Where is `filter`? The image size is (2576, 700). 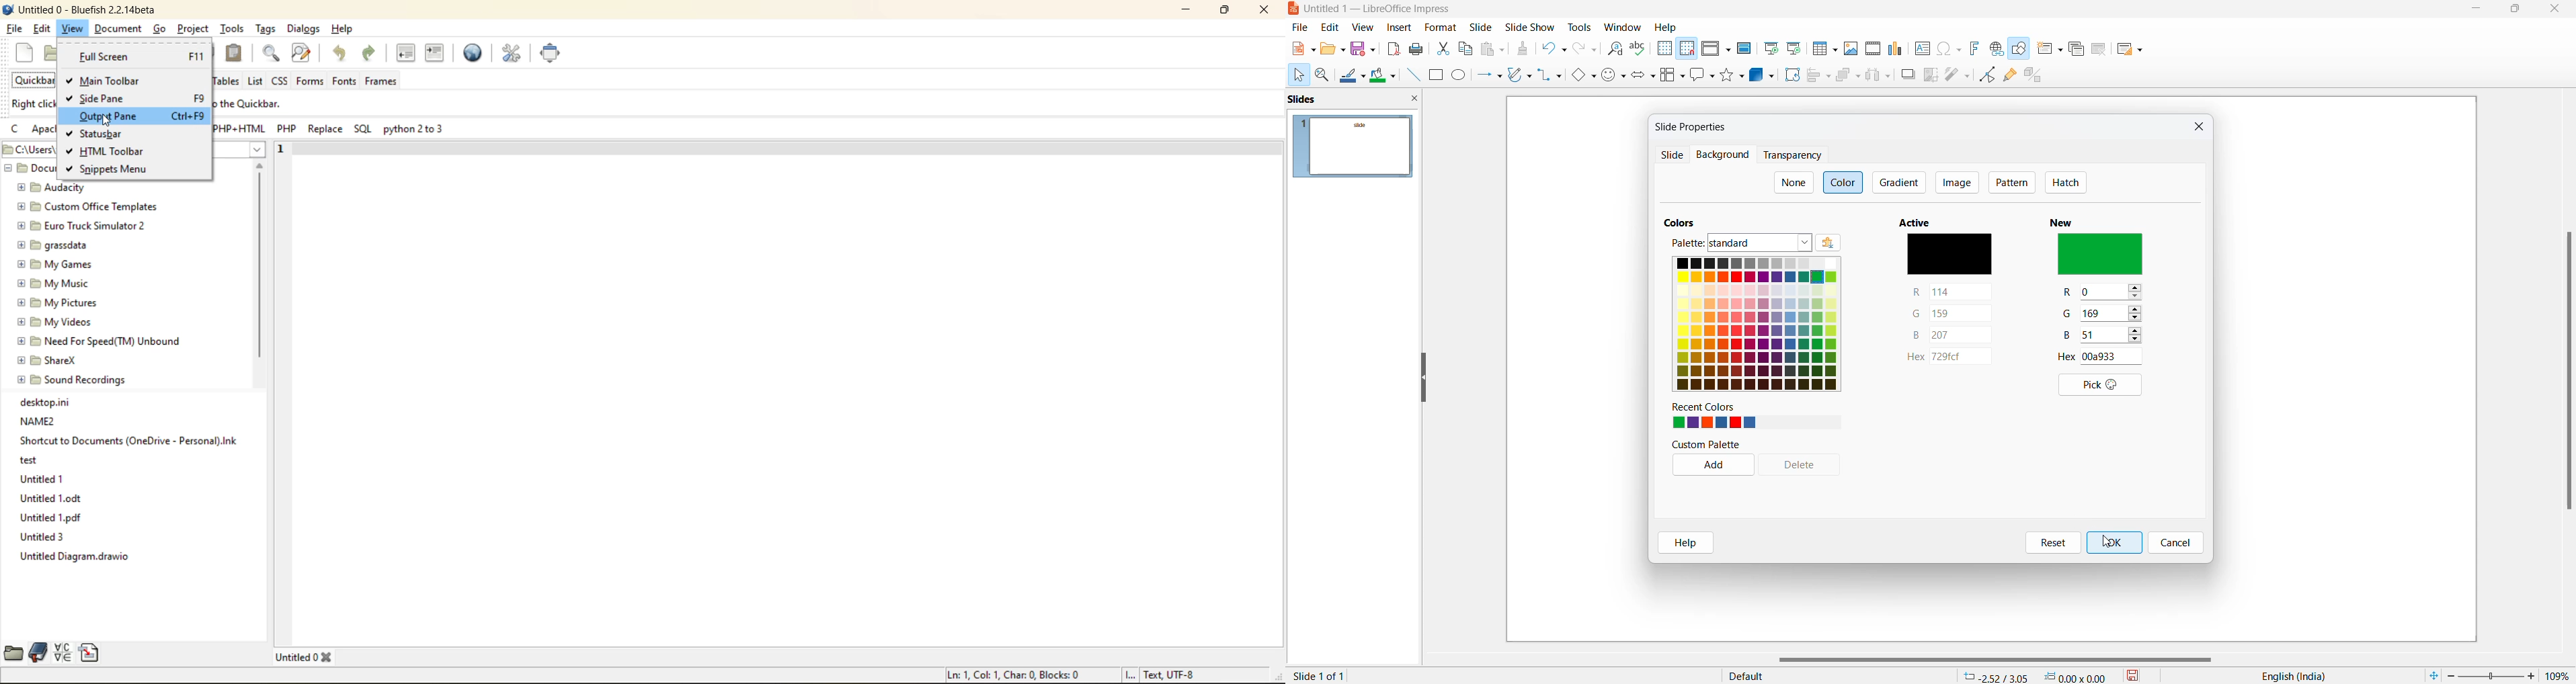
filter is located at coordinates (1957, 73).